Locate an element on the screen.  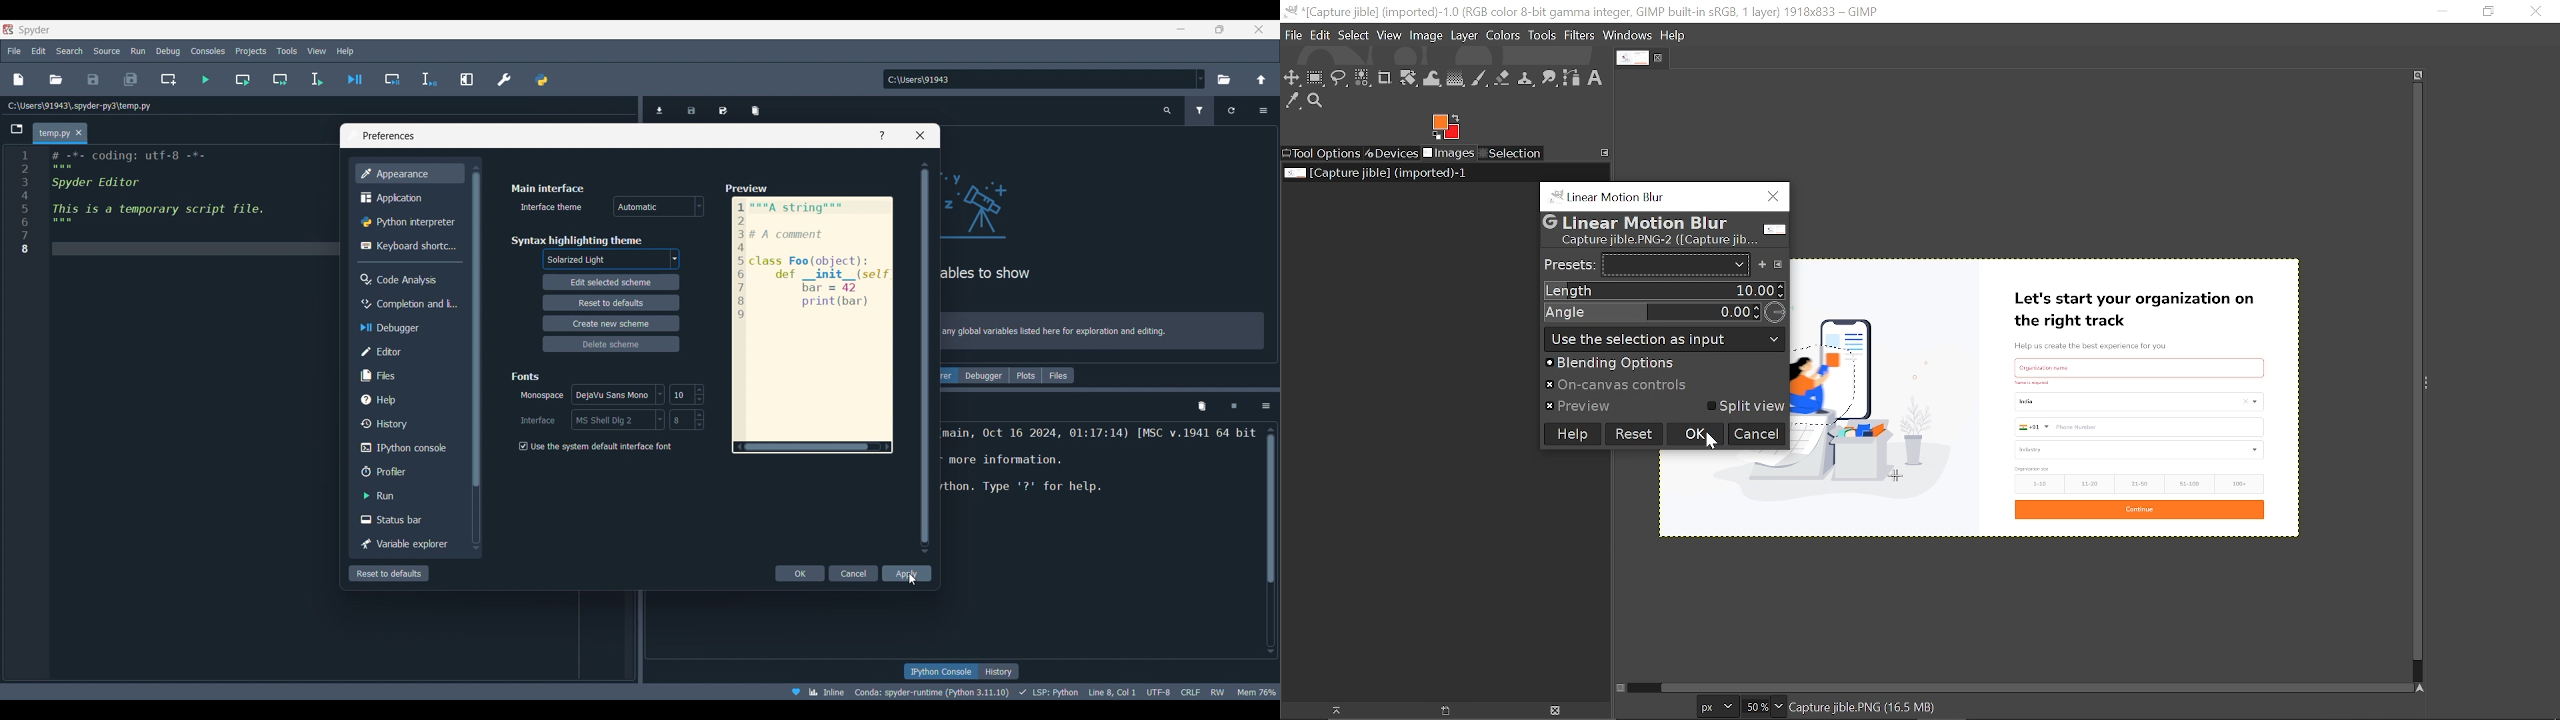
Paintbrush tool is located at coordinates (1480, 79).